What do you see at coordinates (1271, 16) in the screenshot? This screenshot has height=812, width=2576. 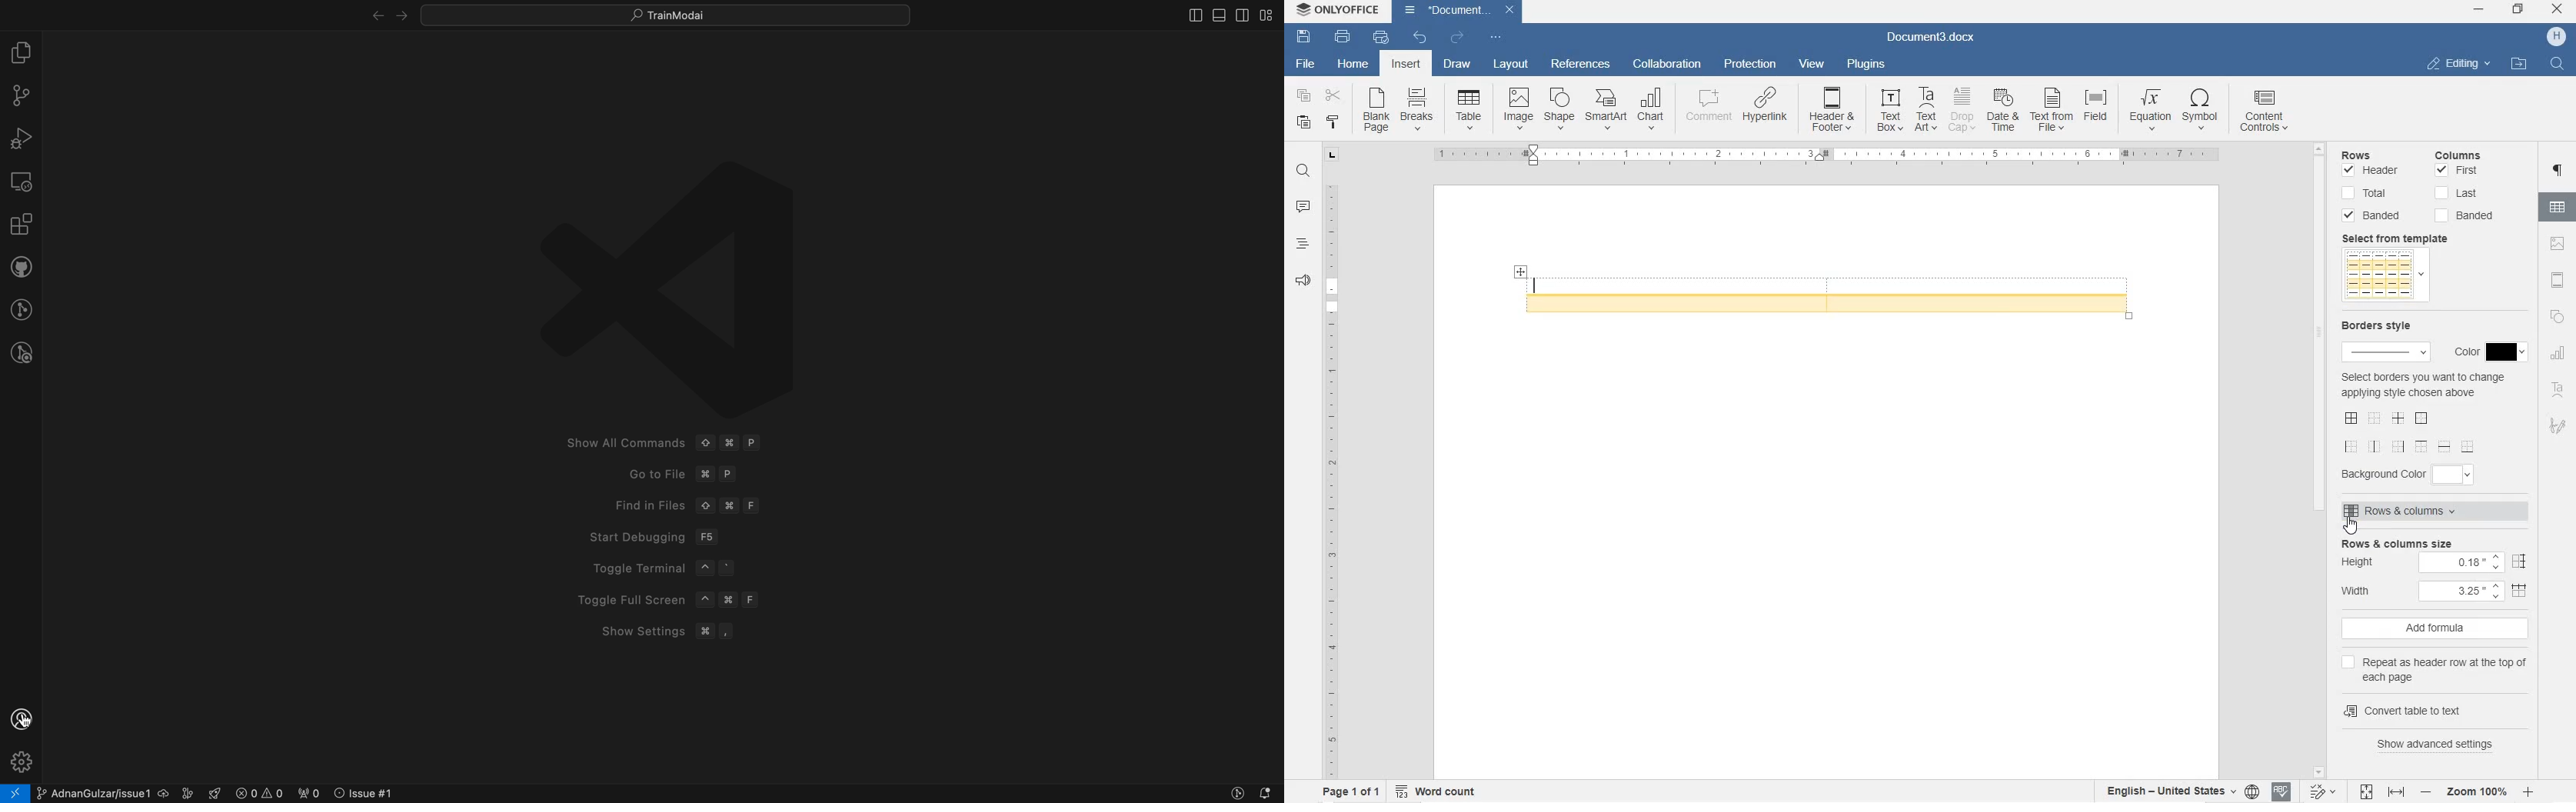 I see `layouts` at bounding box center [1271, 16].